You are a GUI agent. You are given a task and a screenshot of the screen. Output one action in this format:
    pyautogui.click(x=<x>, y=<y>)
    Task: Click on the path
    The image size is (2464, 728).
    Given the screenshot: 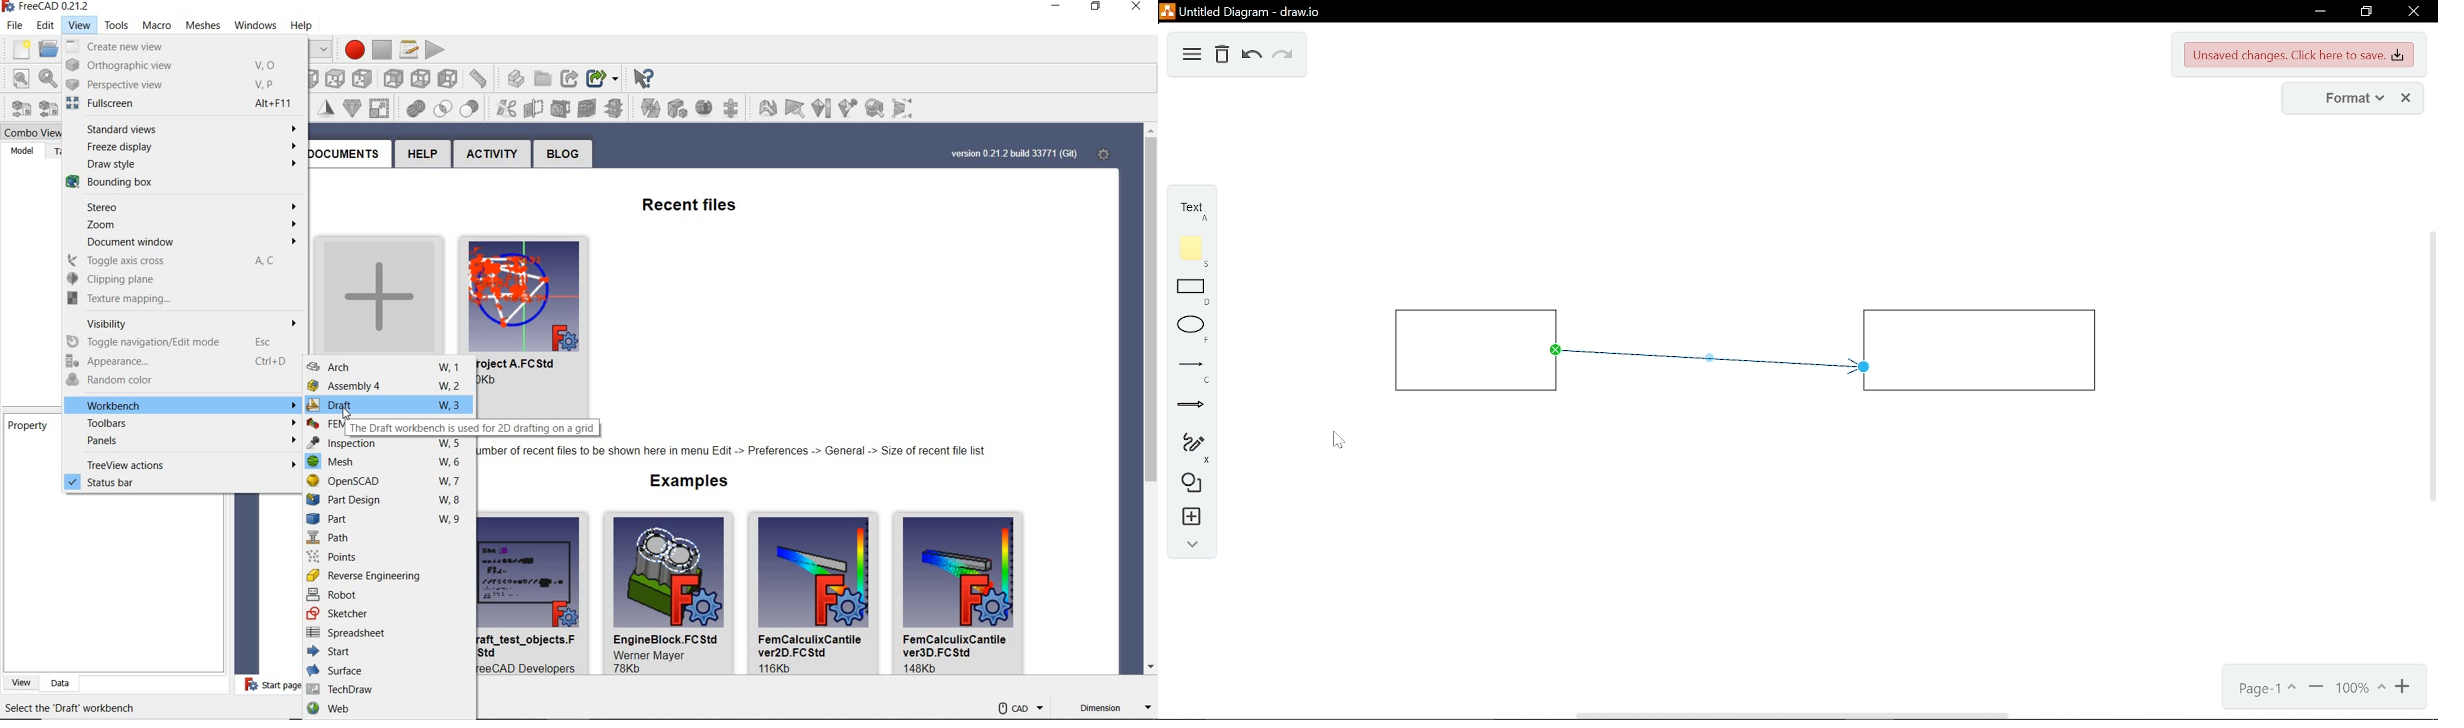 What is the action you would take?
    pyautogui.click(x=386, y=539)
    